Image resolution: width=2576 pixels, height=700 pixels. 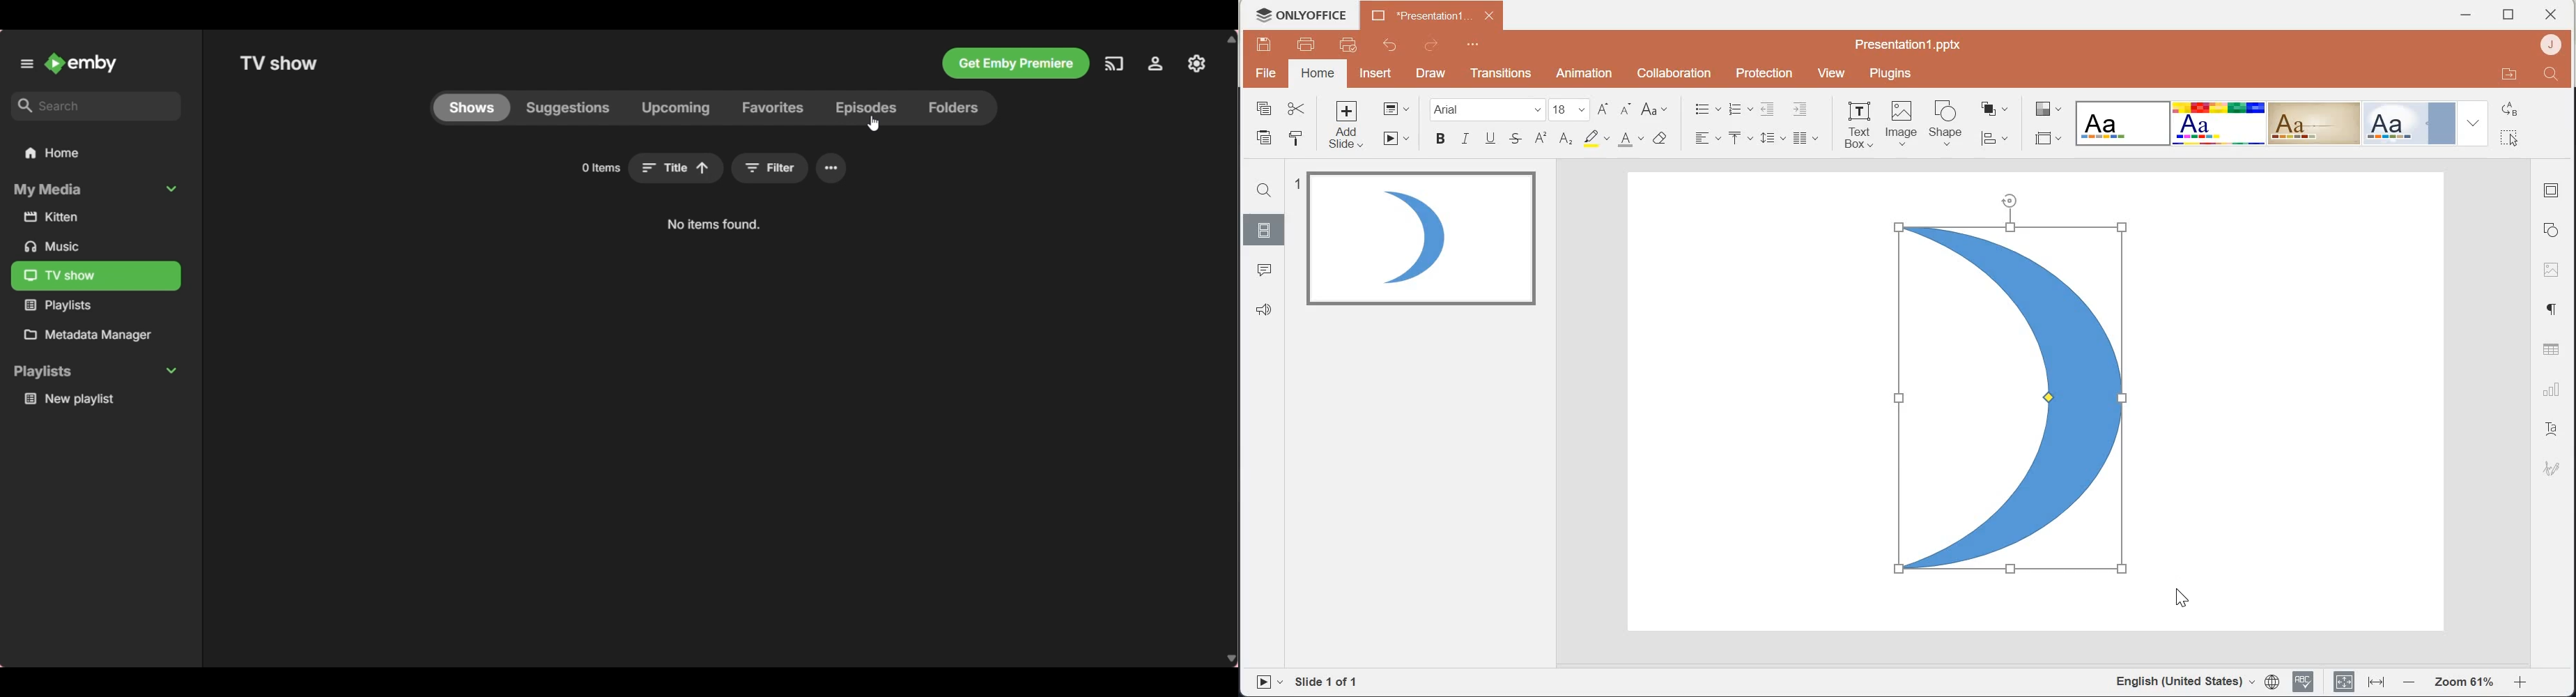 What do you see at coordinates (2467, 15) in the screenshot?
I see `Minimize` at bounding box center [2467, 15].